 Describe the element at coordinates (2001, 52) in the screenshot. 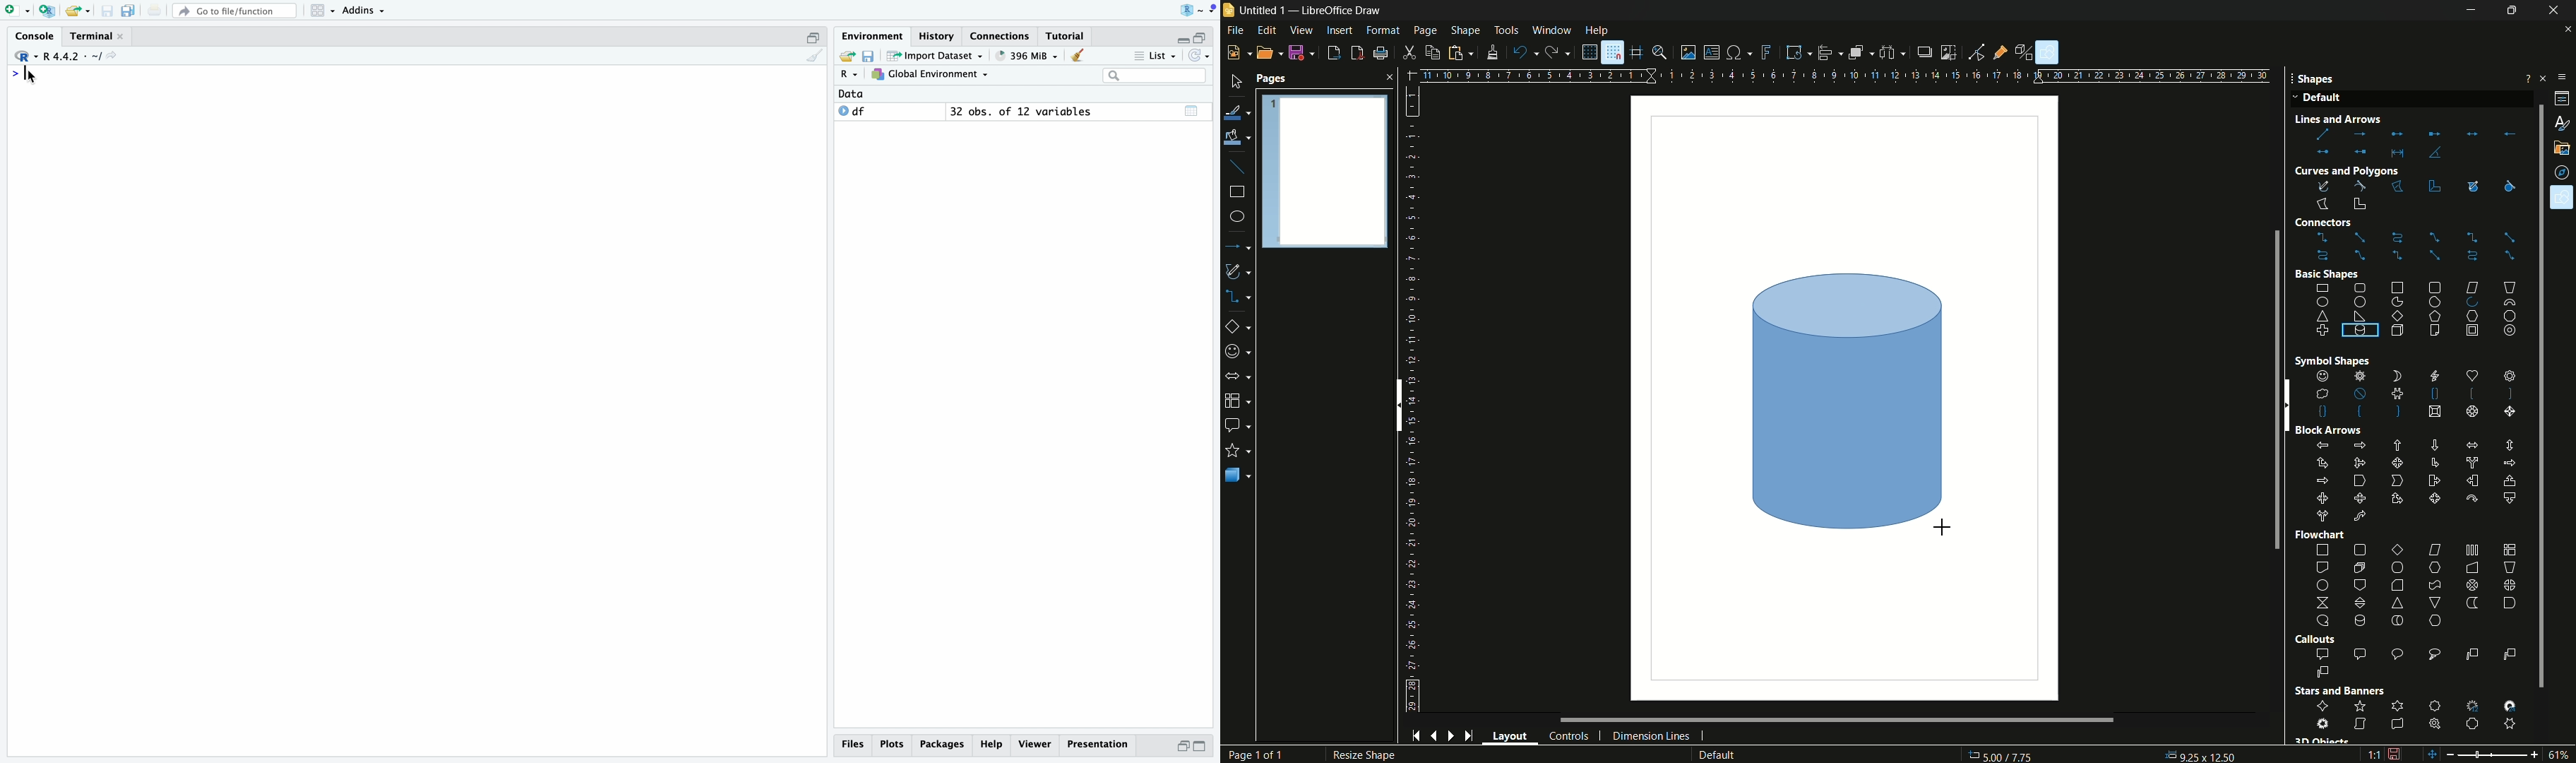

I see `show gluepoint functions` at that location.